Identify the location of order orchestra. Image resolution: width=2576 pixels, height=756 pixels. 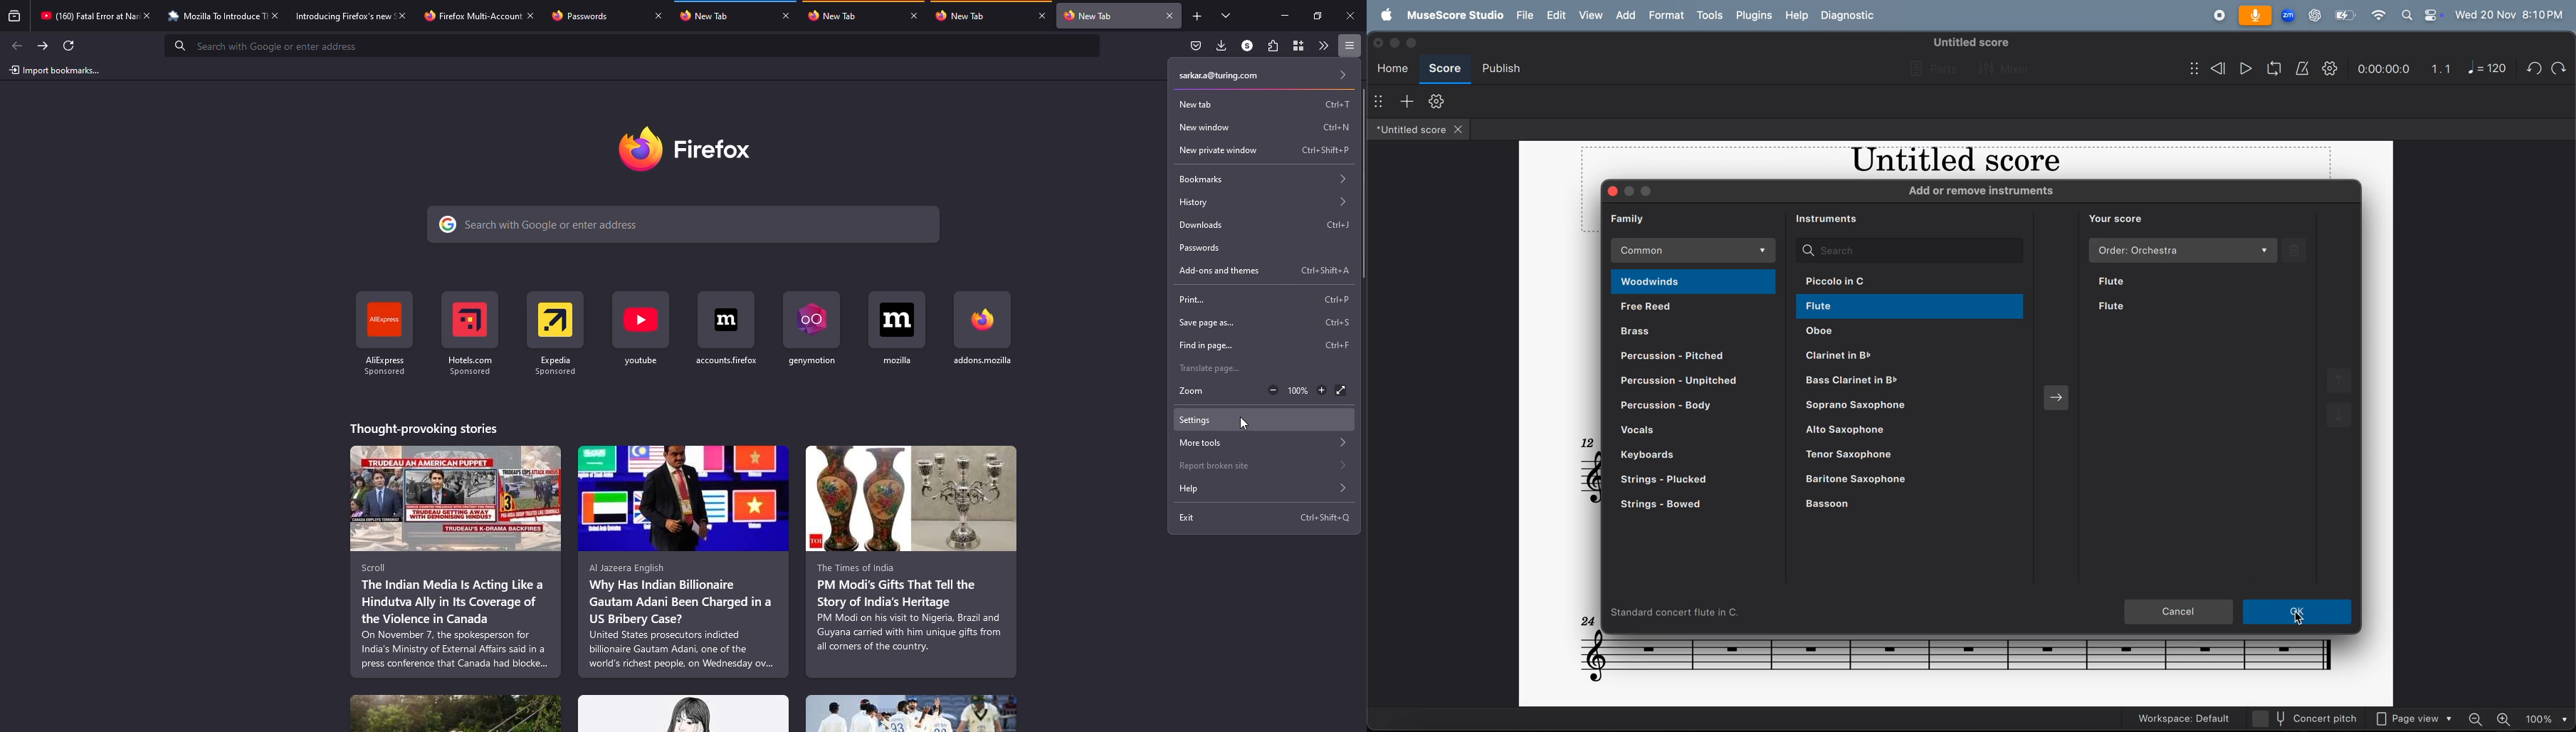
(2182, 250).